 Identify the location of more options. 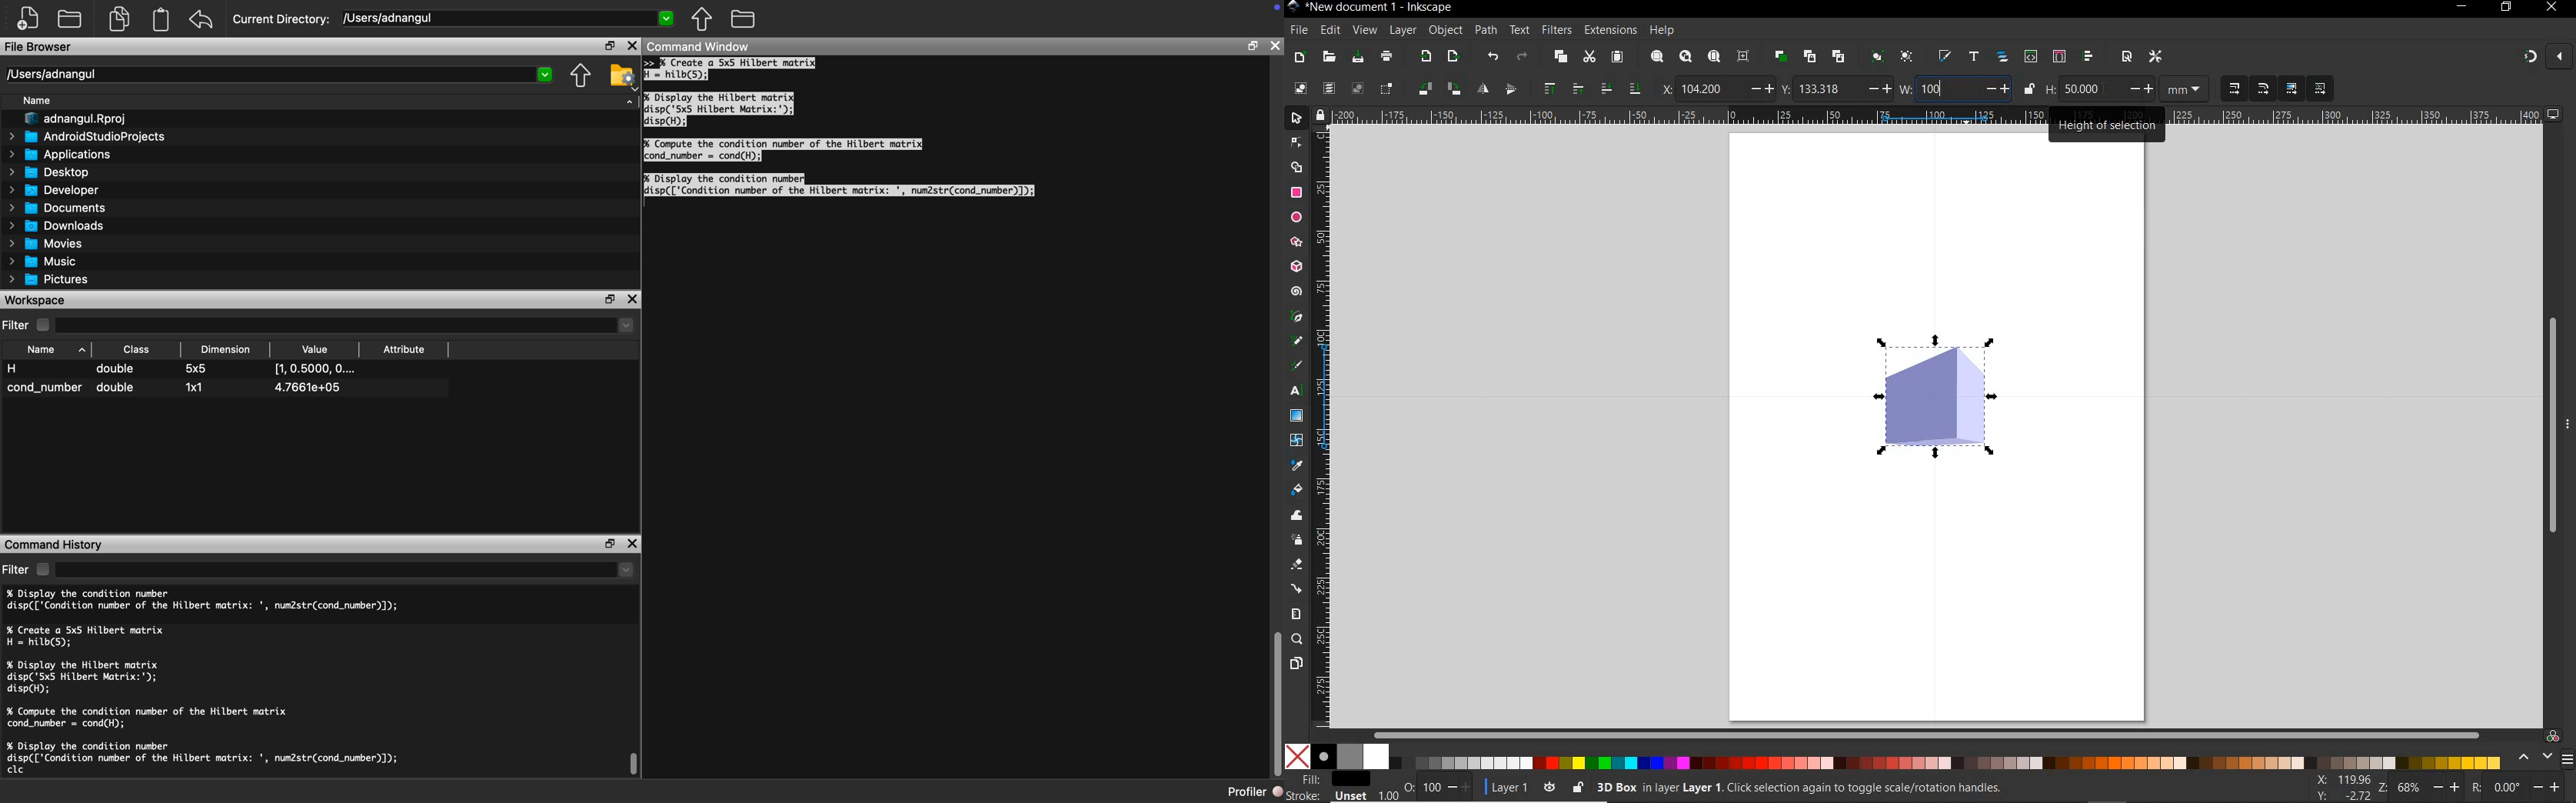
(2568, 423).